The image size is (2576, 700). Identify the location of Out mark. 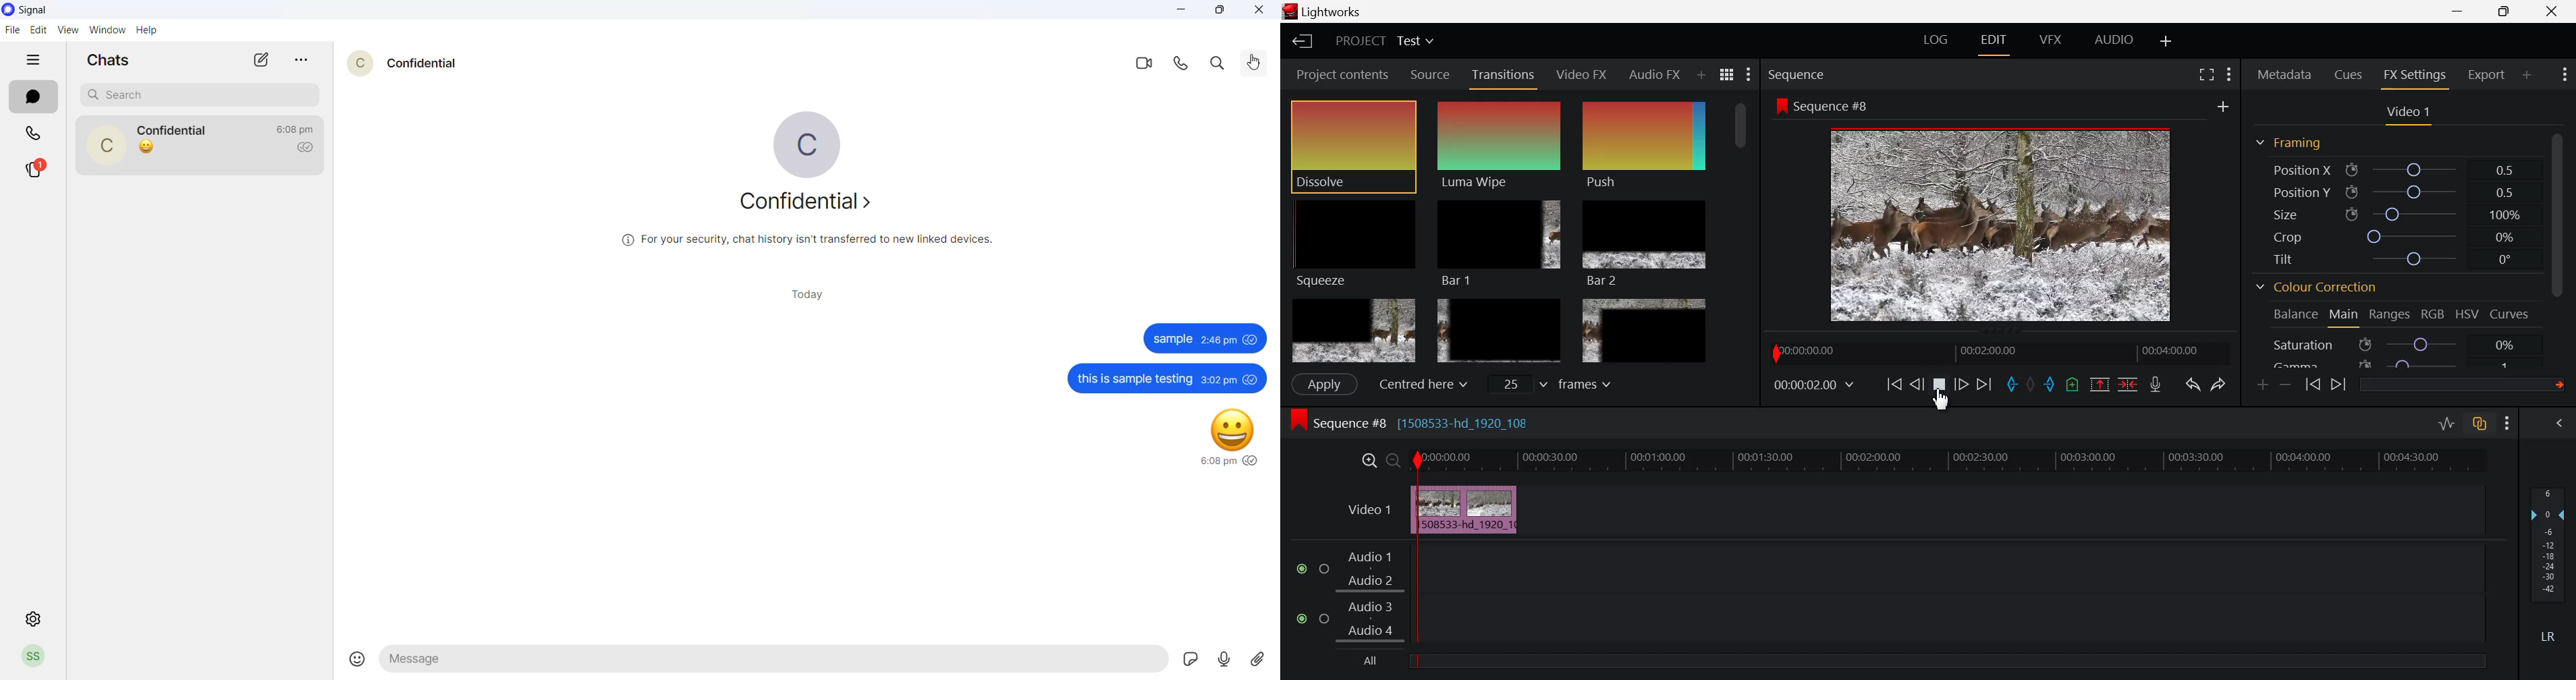
(2050, 385).